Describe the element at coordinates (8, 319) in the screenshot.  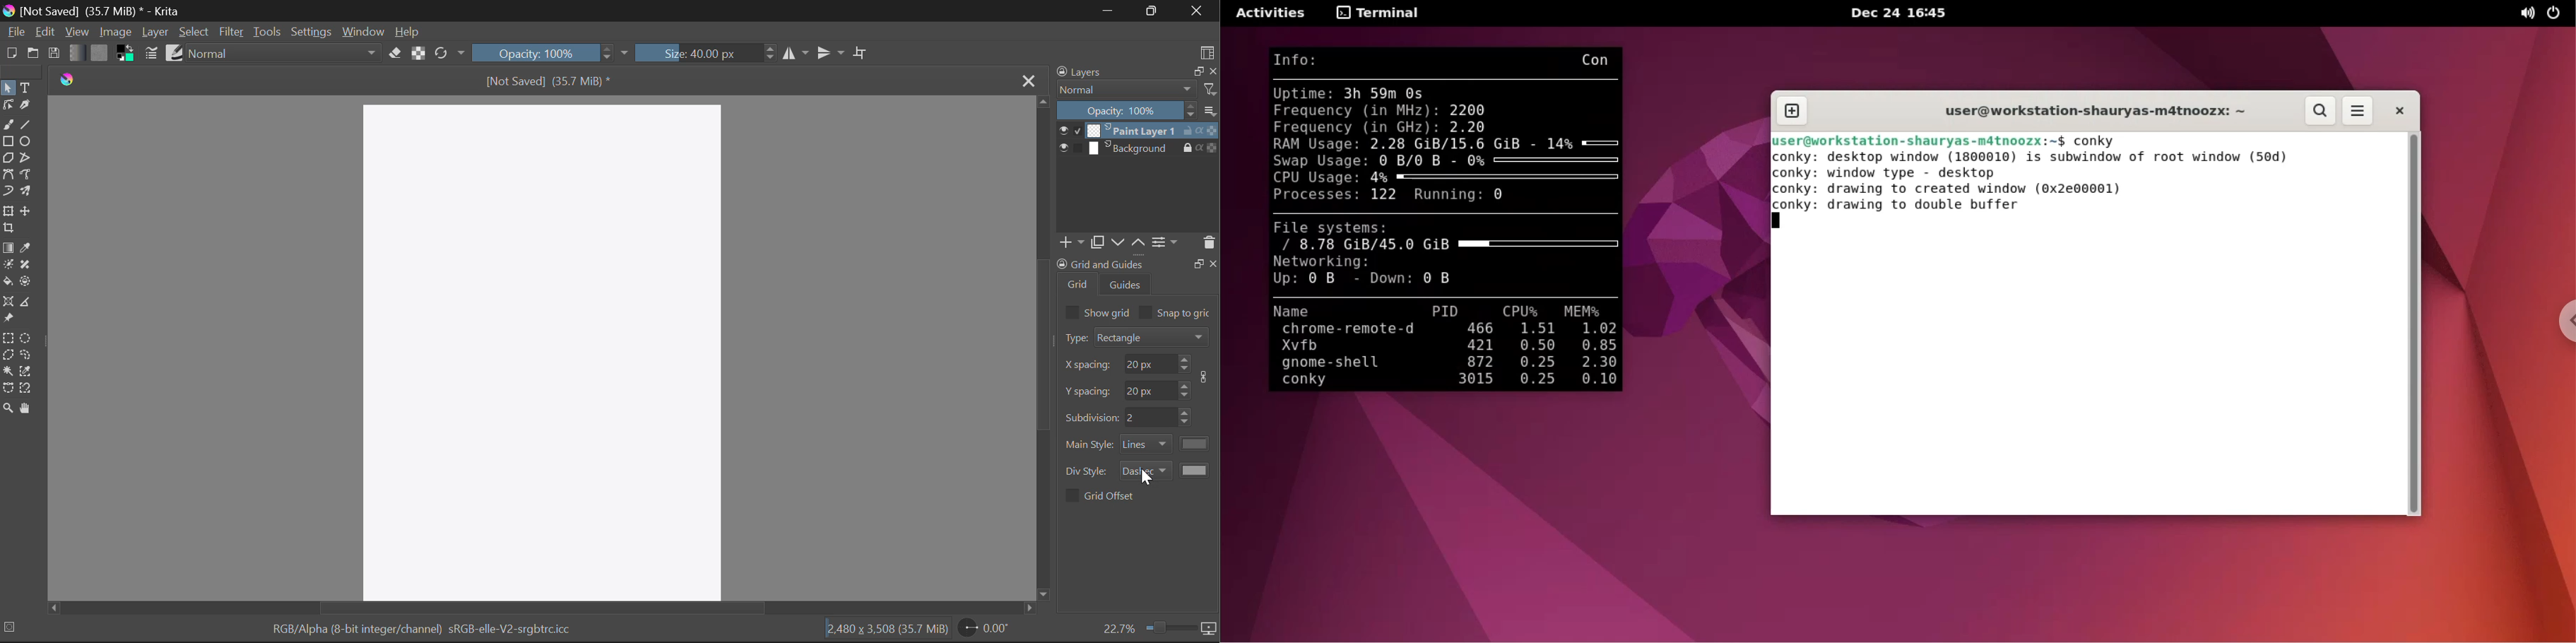
I see `Reference Image` at that location.